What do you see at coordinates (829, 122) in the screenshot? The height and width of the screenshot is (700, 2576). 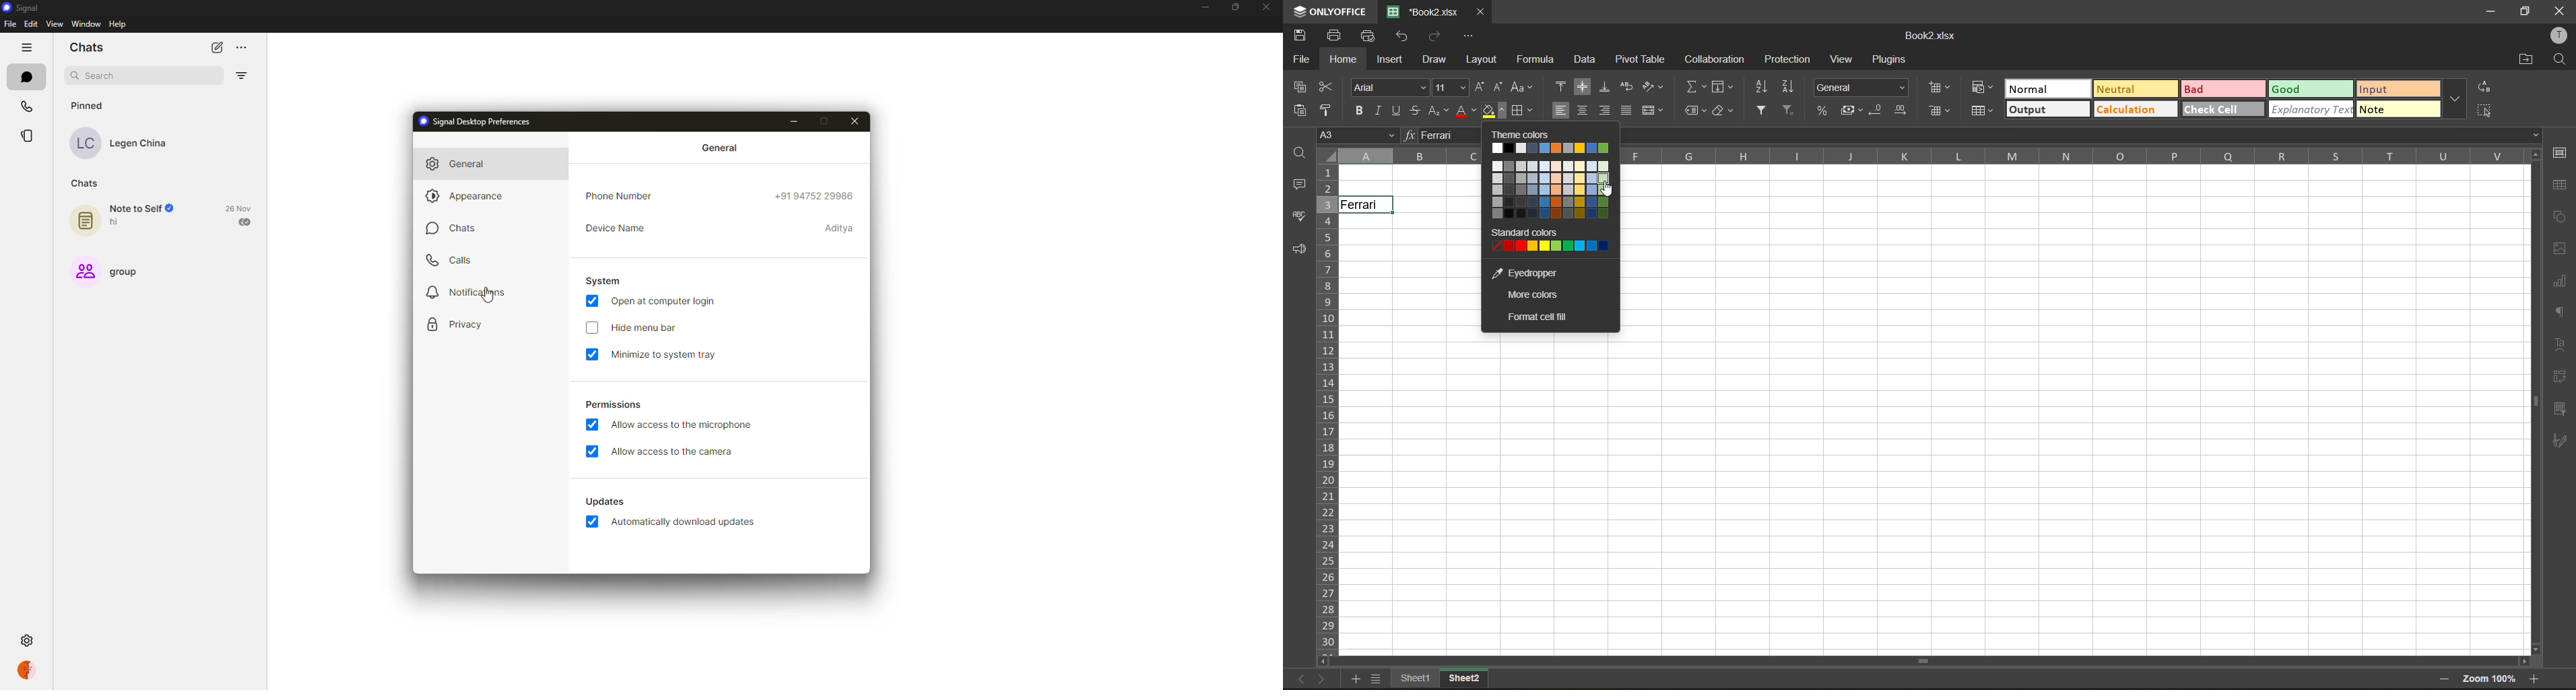 I see `maximize` at bounding box center [829, 122].